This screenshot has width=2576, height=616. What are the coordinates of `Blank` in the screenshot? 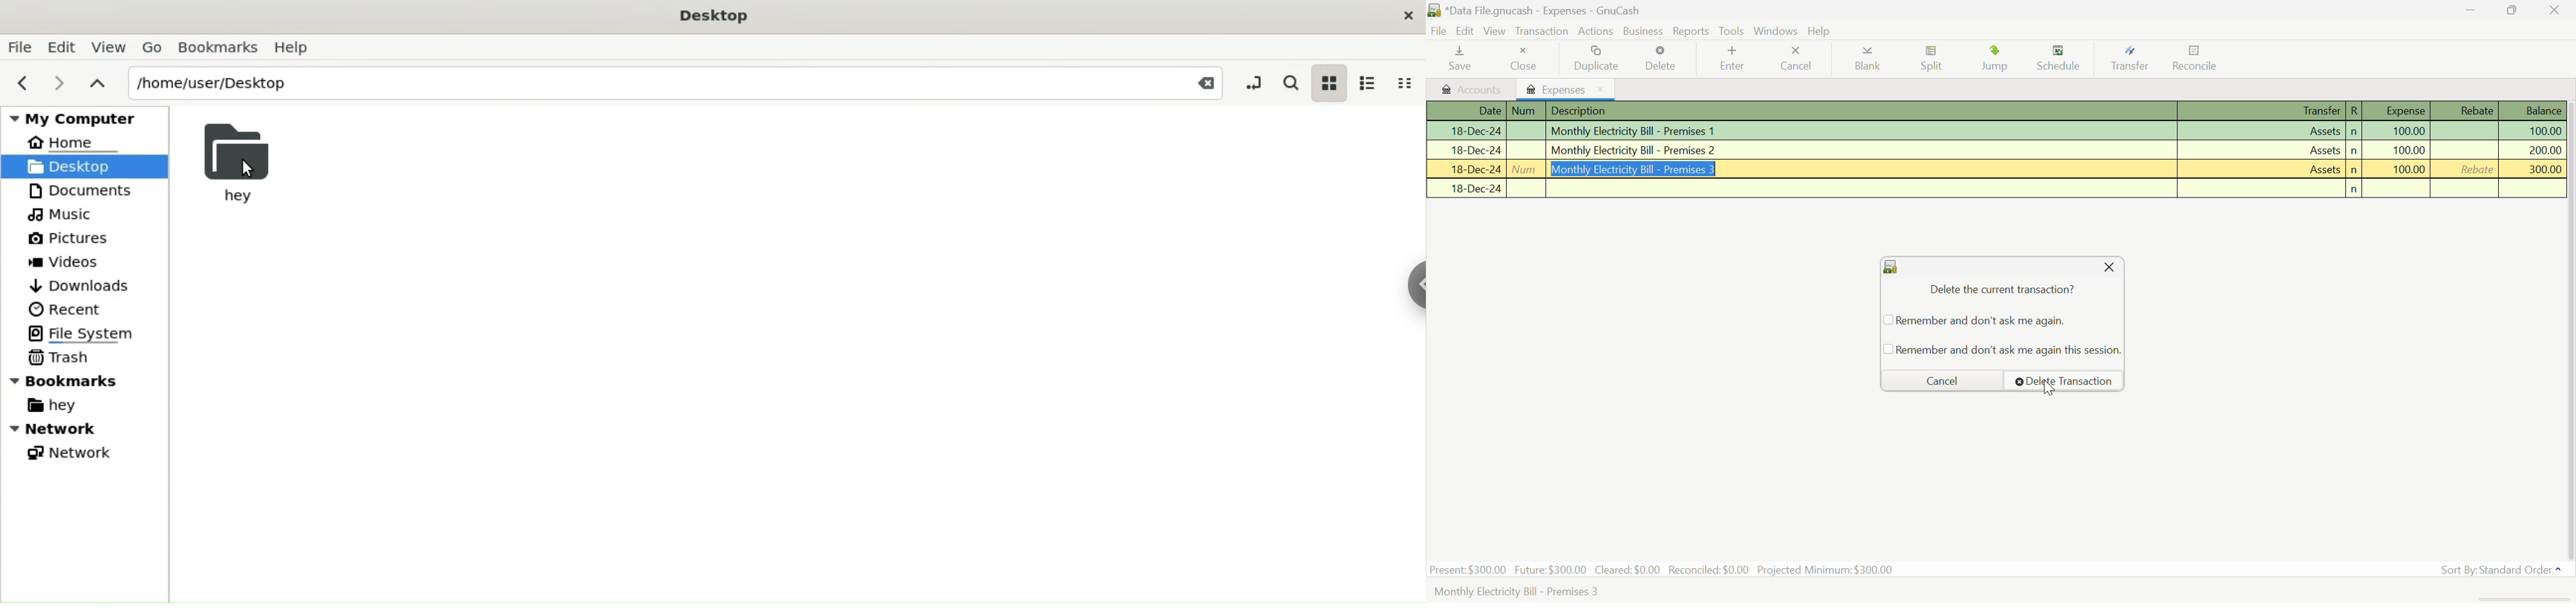 It's located at (1867, 59).